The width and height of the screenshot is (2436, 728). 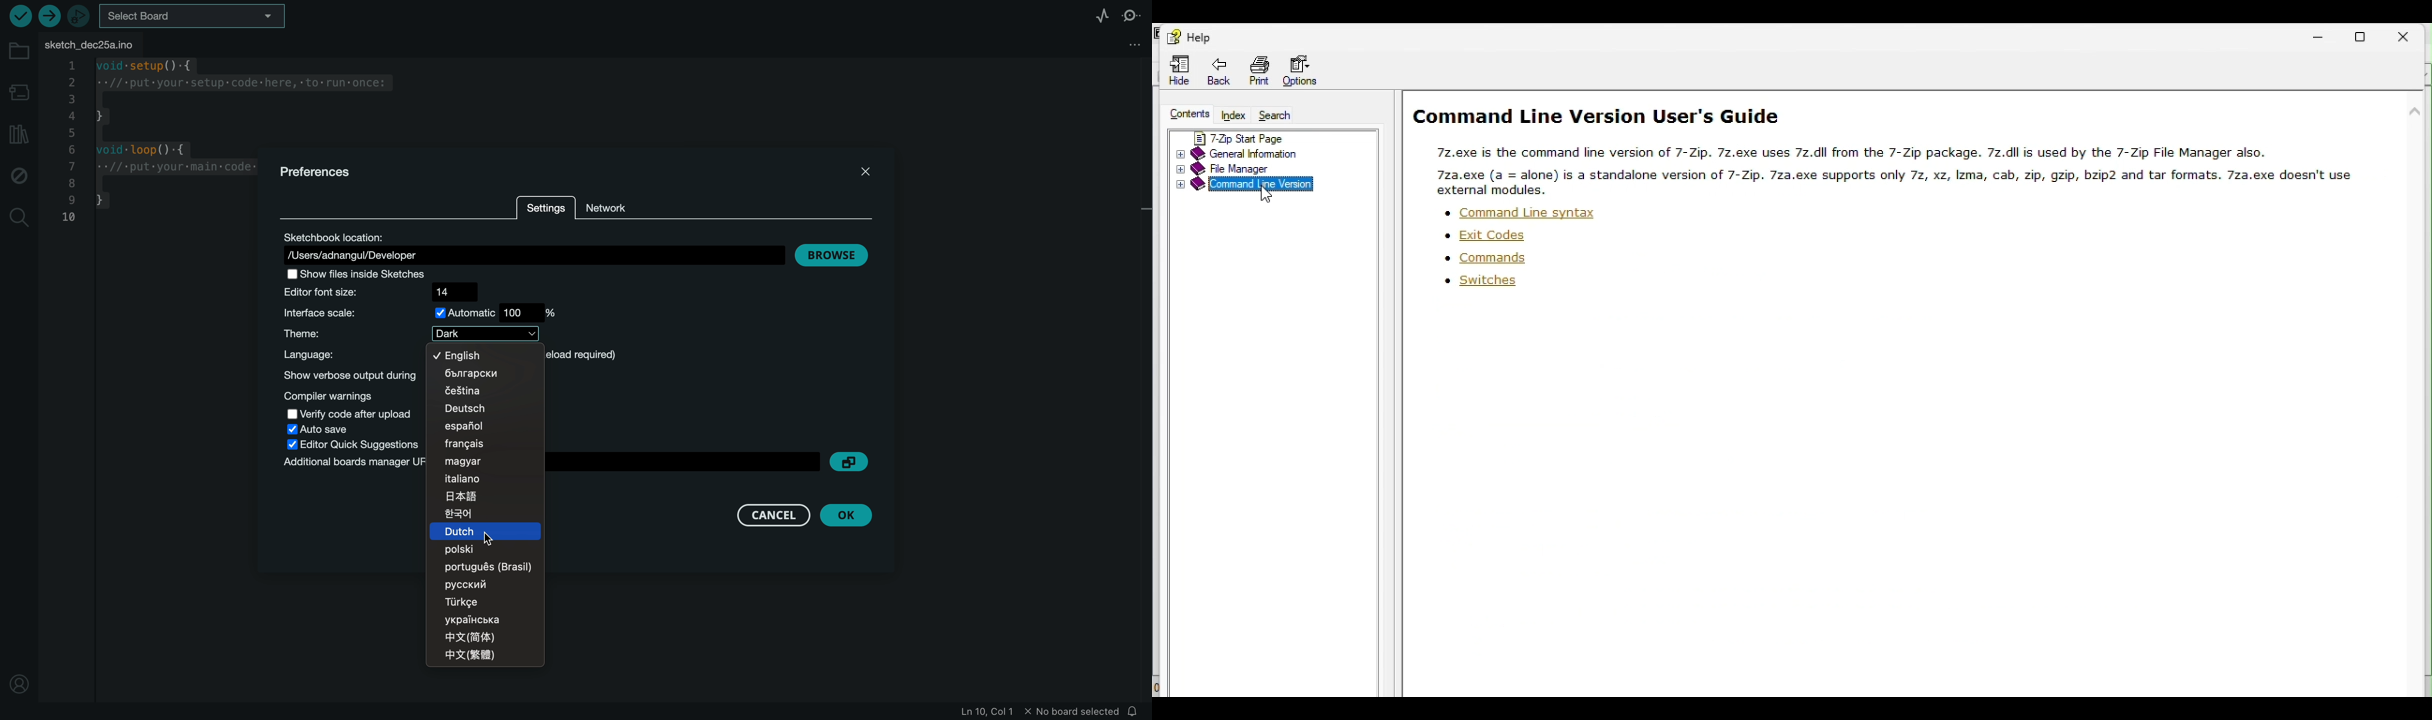 What do you see at coordinates (19, 175) in the screenshot?
I see `debug` at bounding box center [19, 175].